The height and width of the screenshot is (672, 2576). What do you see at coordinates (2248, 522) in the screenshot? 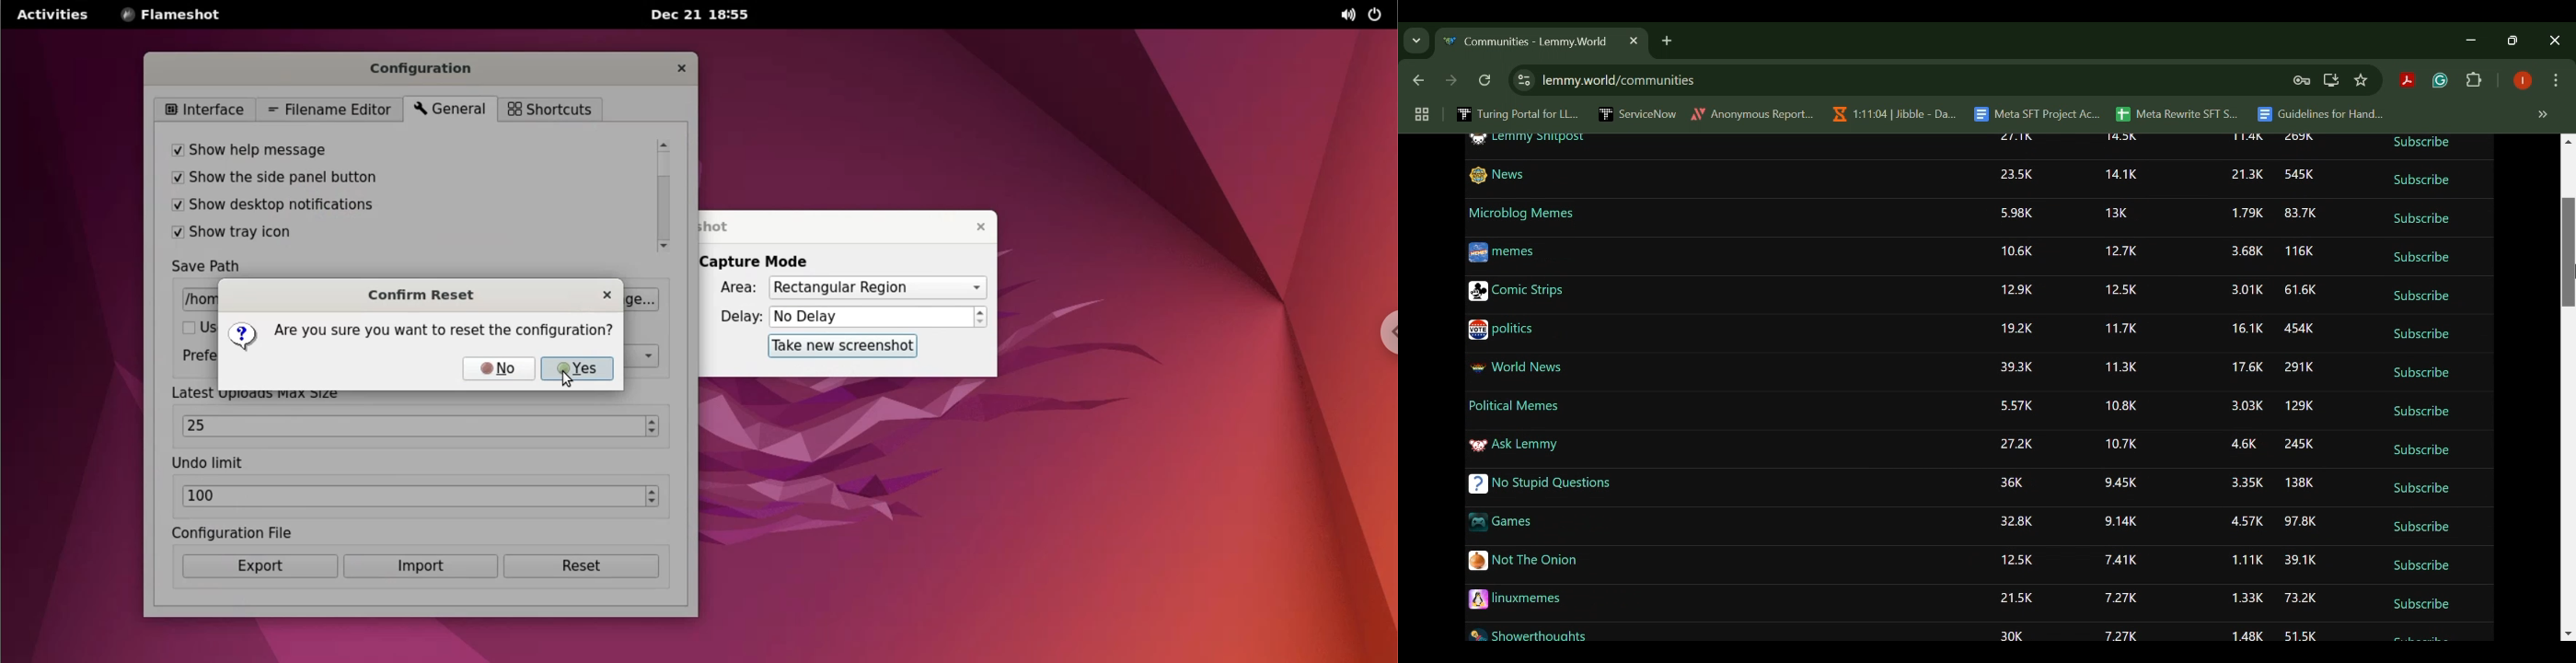
I see `4.57K` at bounding box center [2248, 522].